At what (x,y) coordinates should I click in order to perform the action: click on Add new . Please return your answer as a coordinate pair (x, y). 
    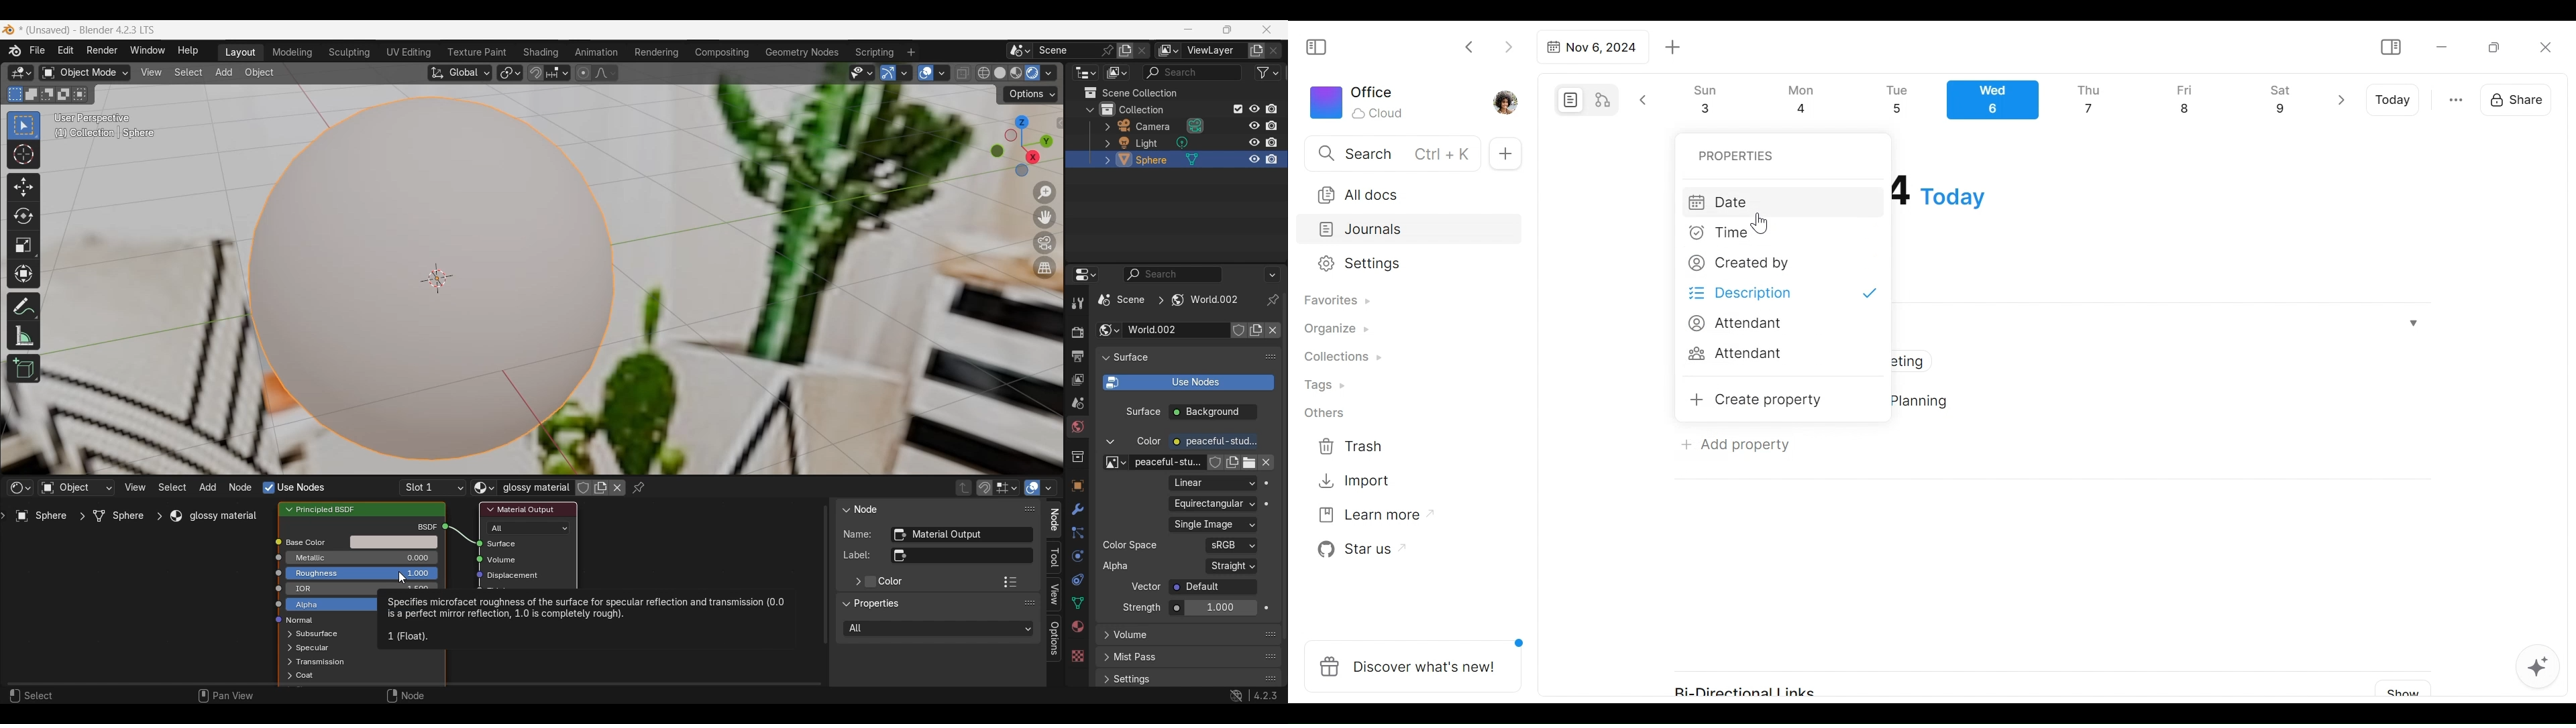
    Looking at the image, I should click on (1504, 154).